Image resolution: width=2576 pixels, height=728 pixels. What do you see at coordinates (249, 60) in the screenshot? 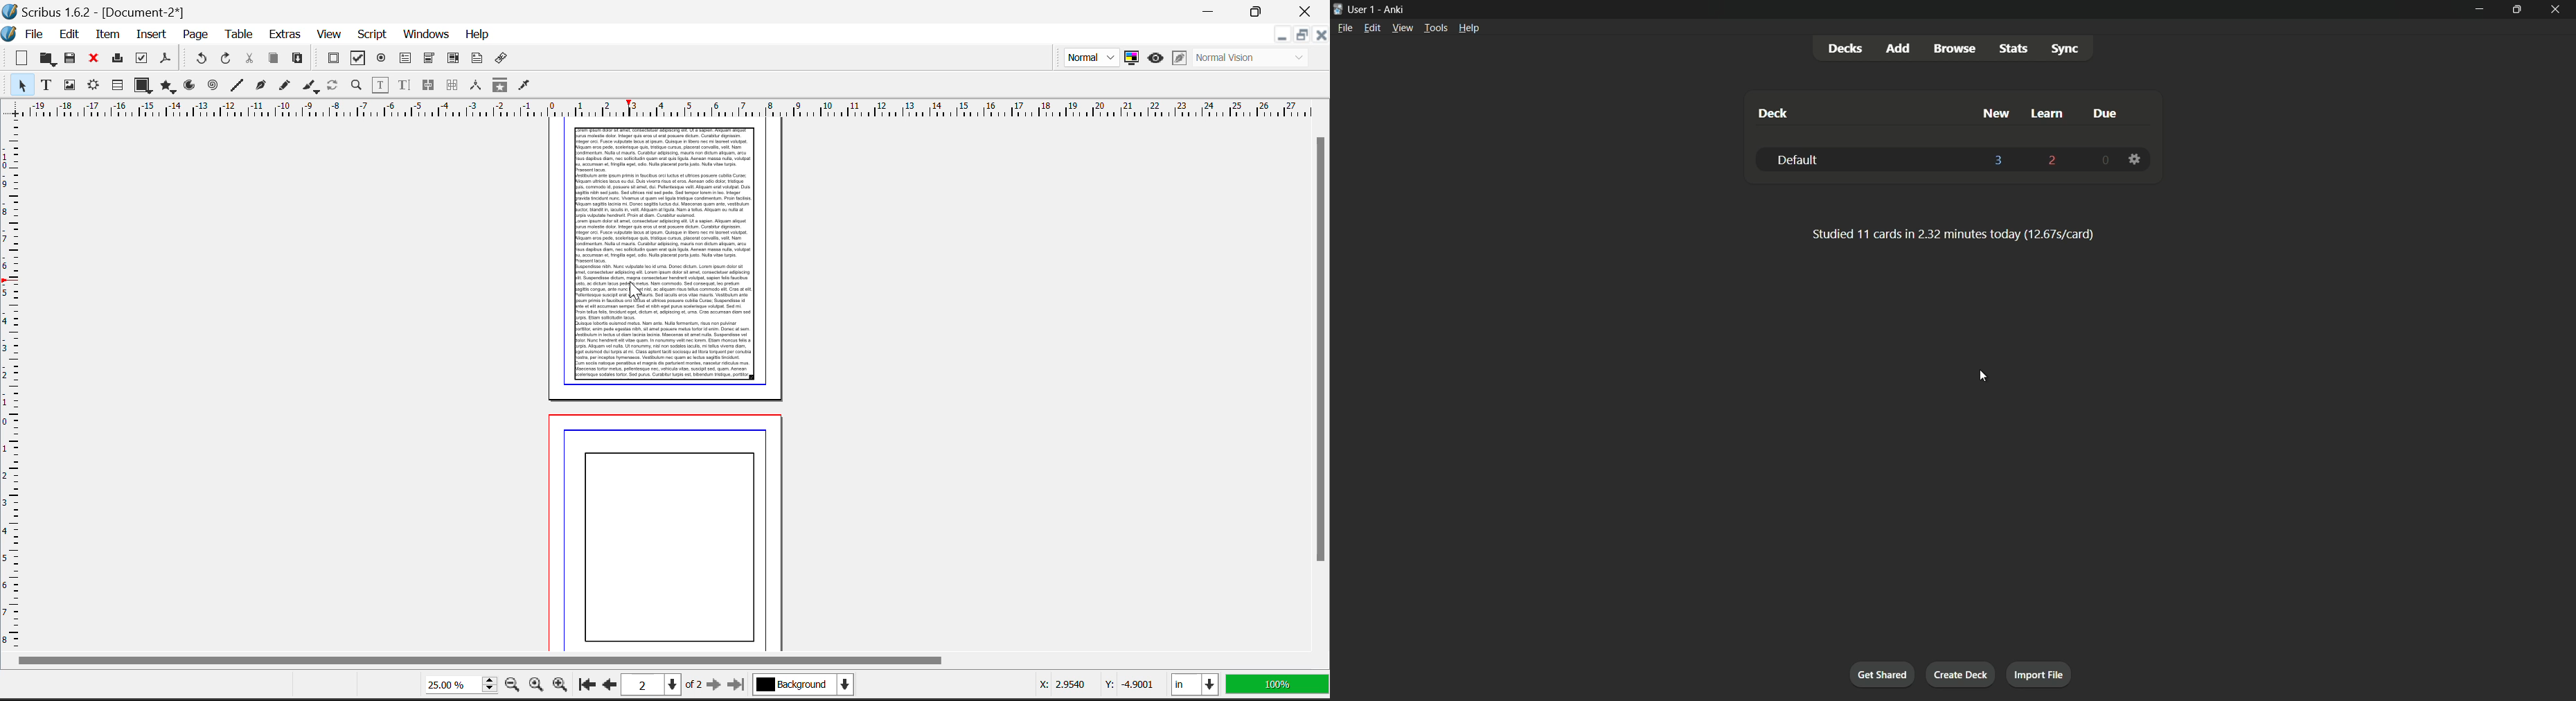
I see `Cut` at bounding box center [249, 60].